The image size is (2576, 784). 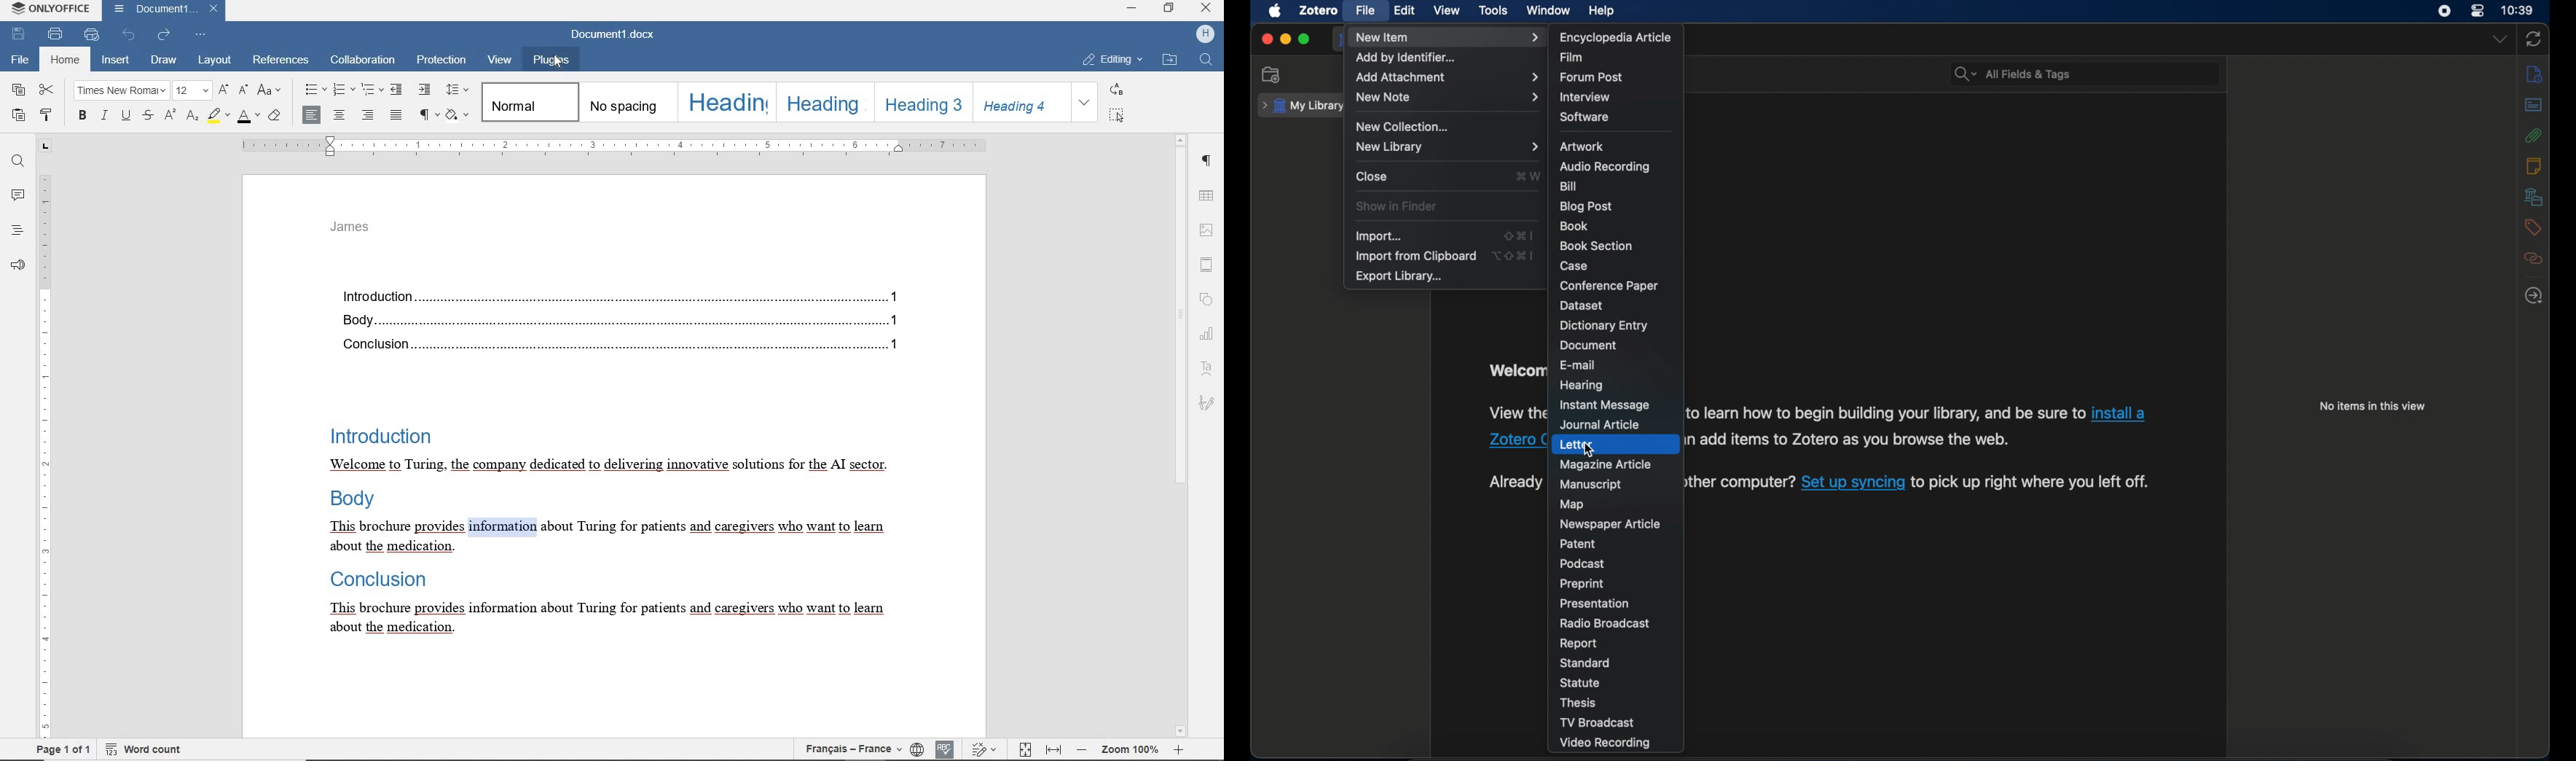 I want to click on dataset, so click(x=1582, y=305).